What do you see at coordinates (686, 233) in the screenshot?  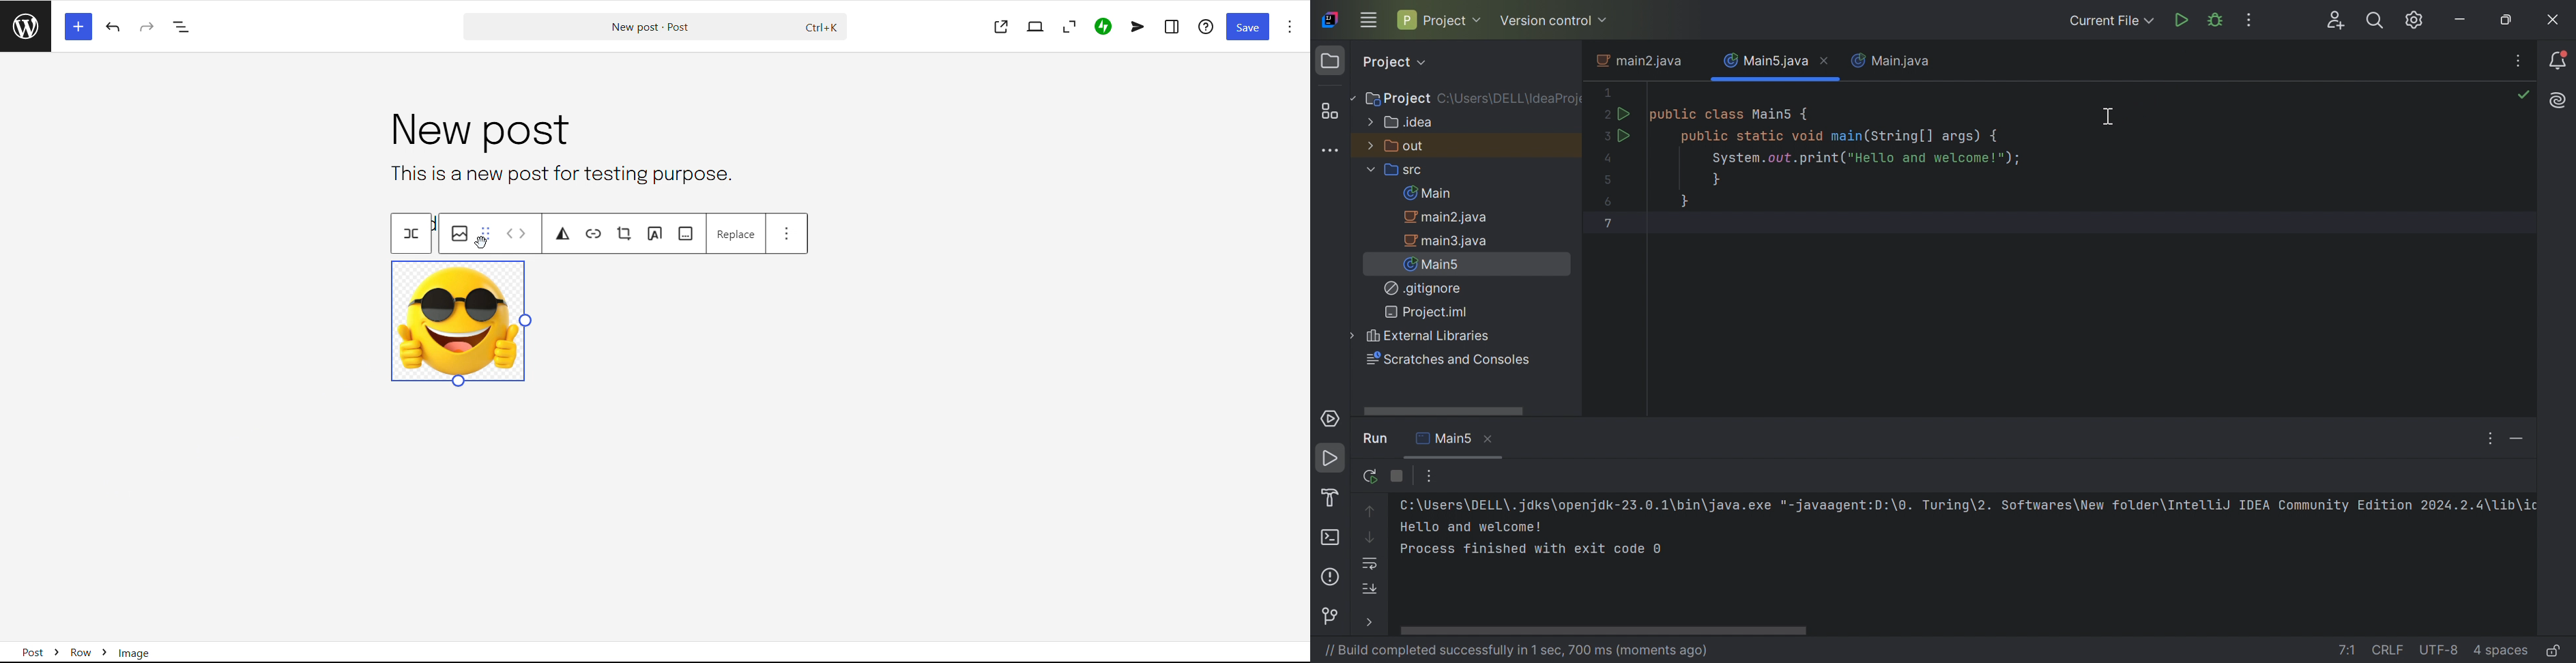 I see `add caption` at bounding box center [686, 233].